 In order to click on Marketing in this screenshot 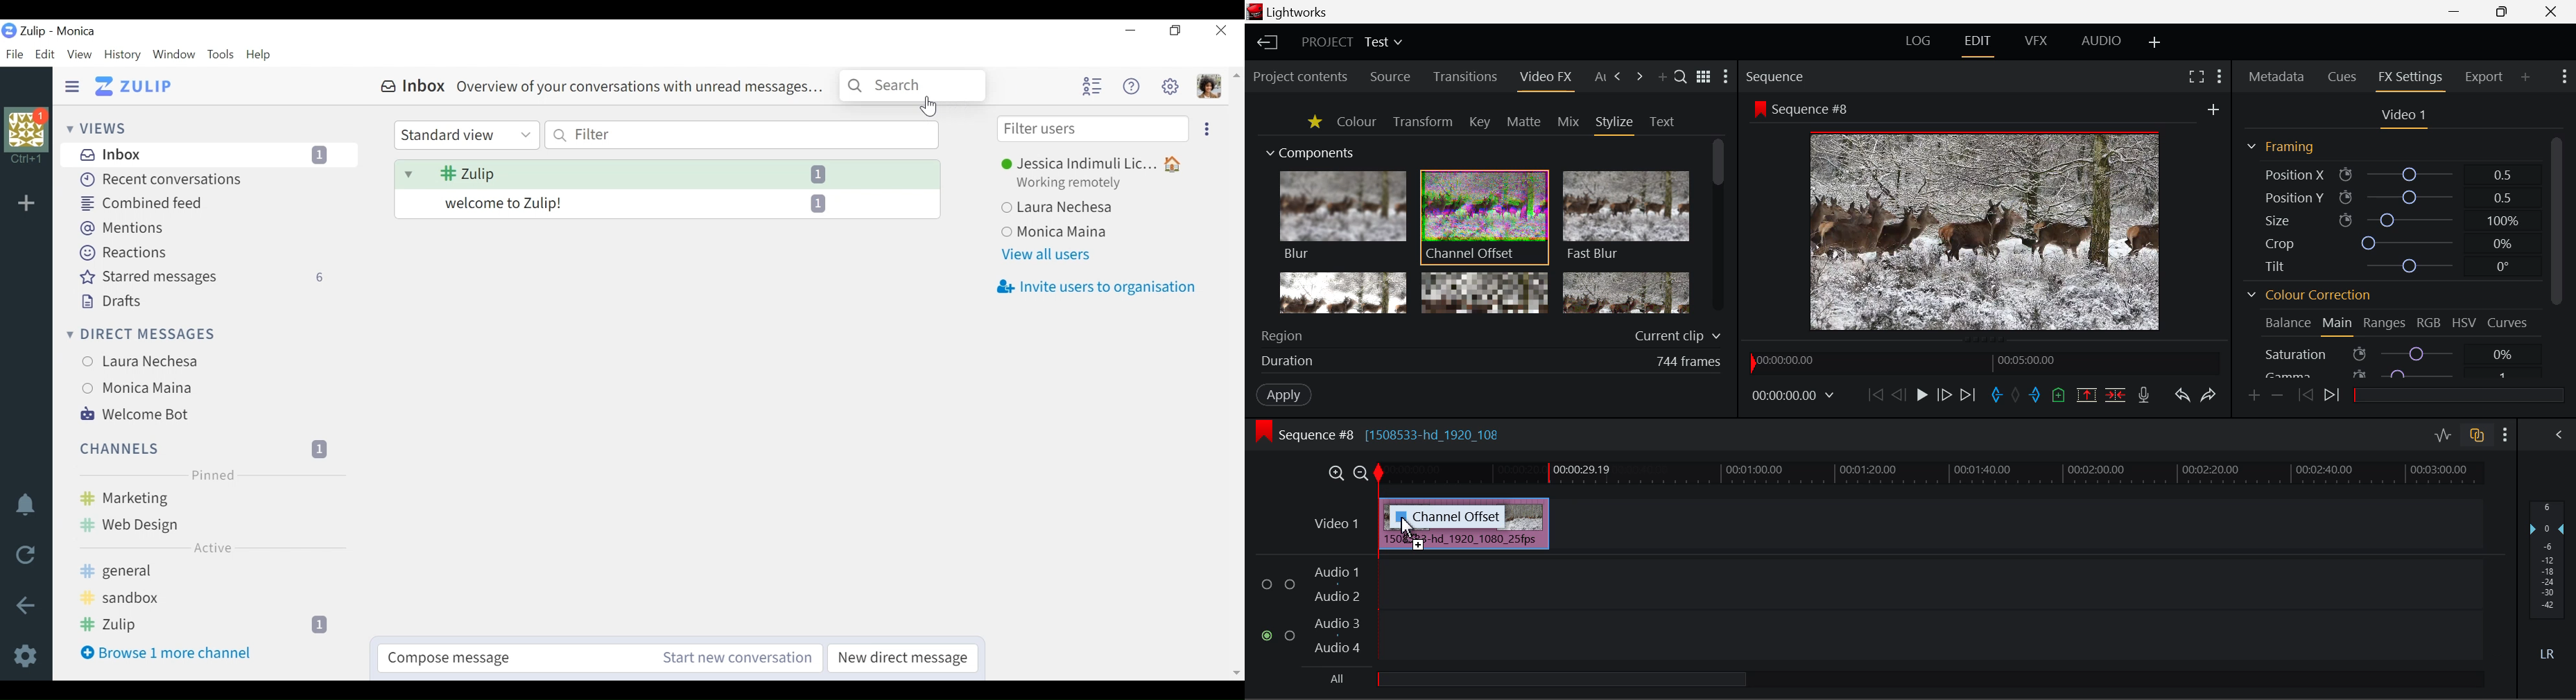, I will do `click(211, 497)`.